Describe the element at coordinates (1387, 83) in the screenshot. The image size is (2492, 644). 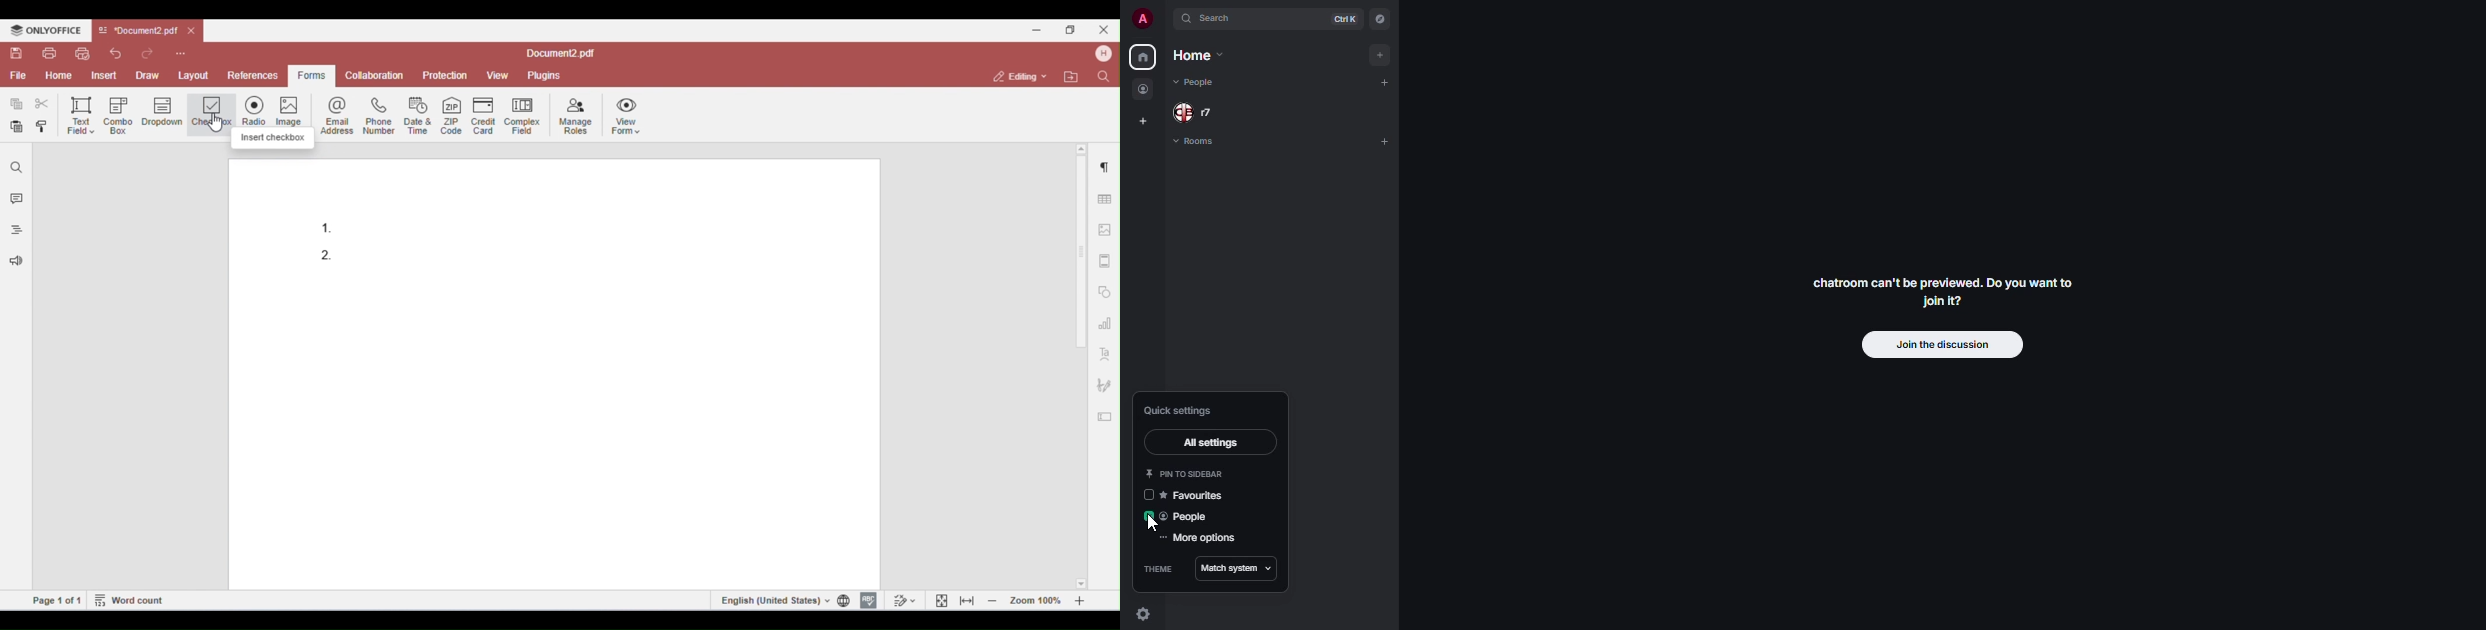
I see `add` at that location.